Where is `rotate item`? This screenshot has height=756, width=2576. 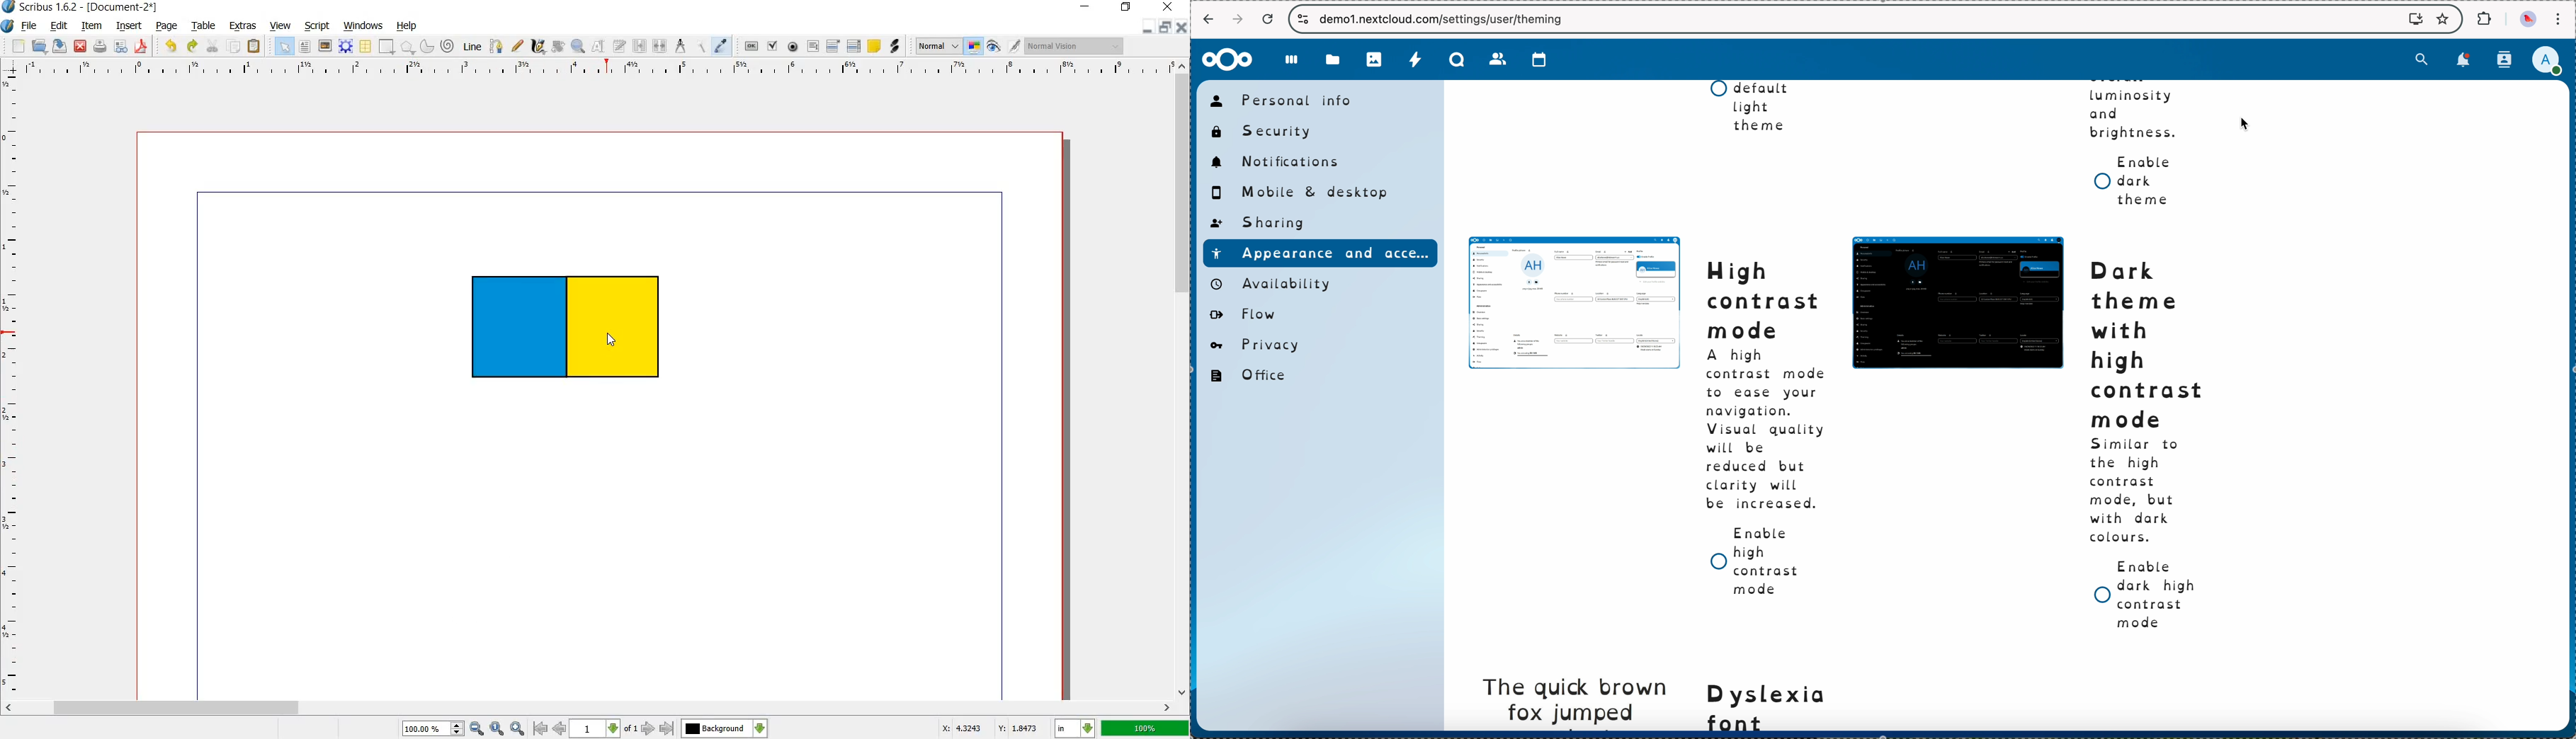 rotate item is located at coordinates (558, 47).